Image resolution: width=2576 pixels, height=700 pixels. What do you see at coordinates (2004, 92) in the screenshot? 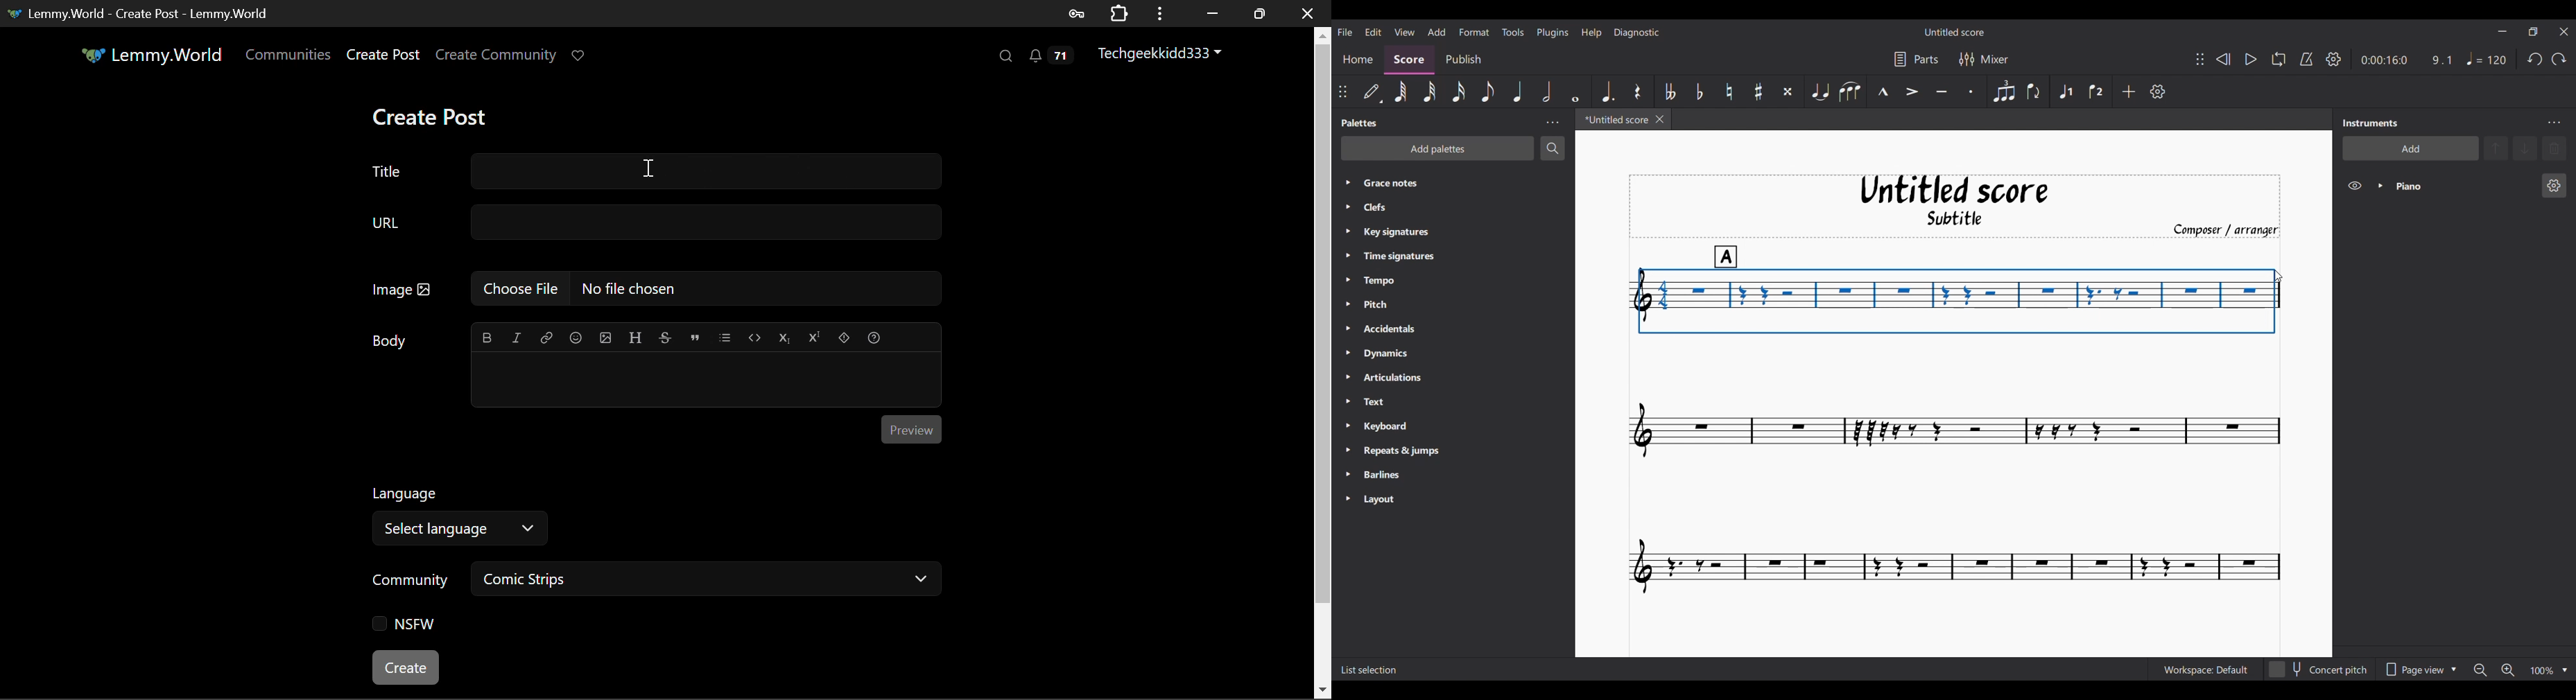
I see `Tuplet` at bounding box center [2004, 92].